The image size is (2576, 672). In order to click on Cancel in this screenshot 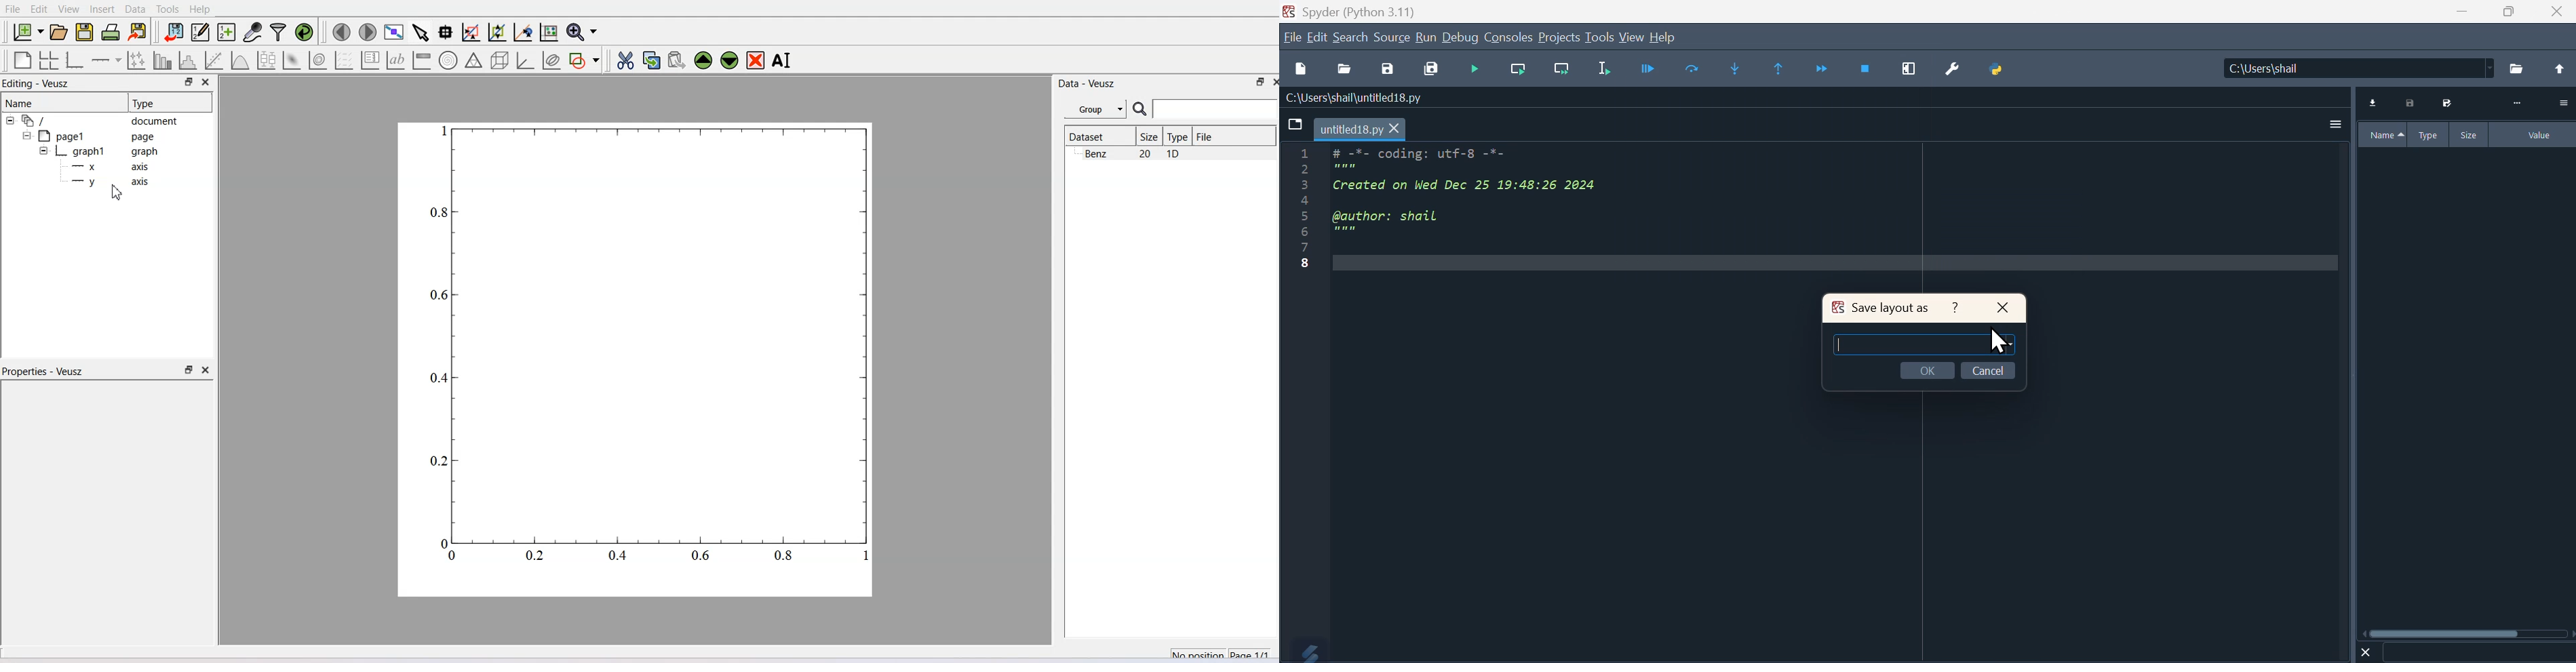, I will do `click(1989, 370)`.